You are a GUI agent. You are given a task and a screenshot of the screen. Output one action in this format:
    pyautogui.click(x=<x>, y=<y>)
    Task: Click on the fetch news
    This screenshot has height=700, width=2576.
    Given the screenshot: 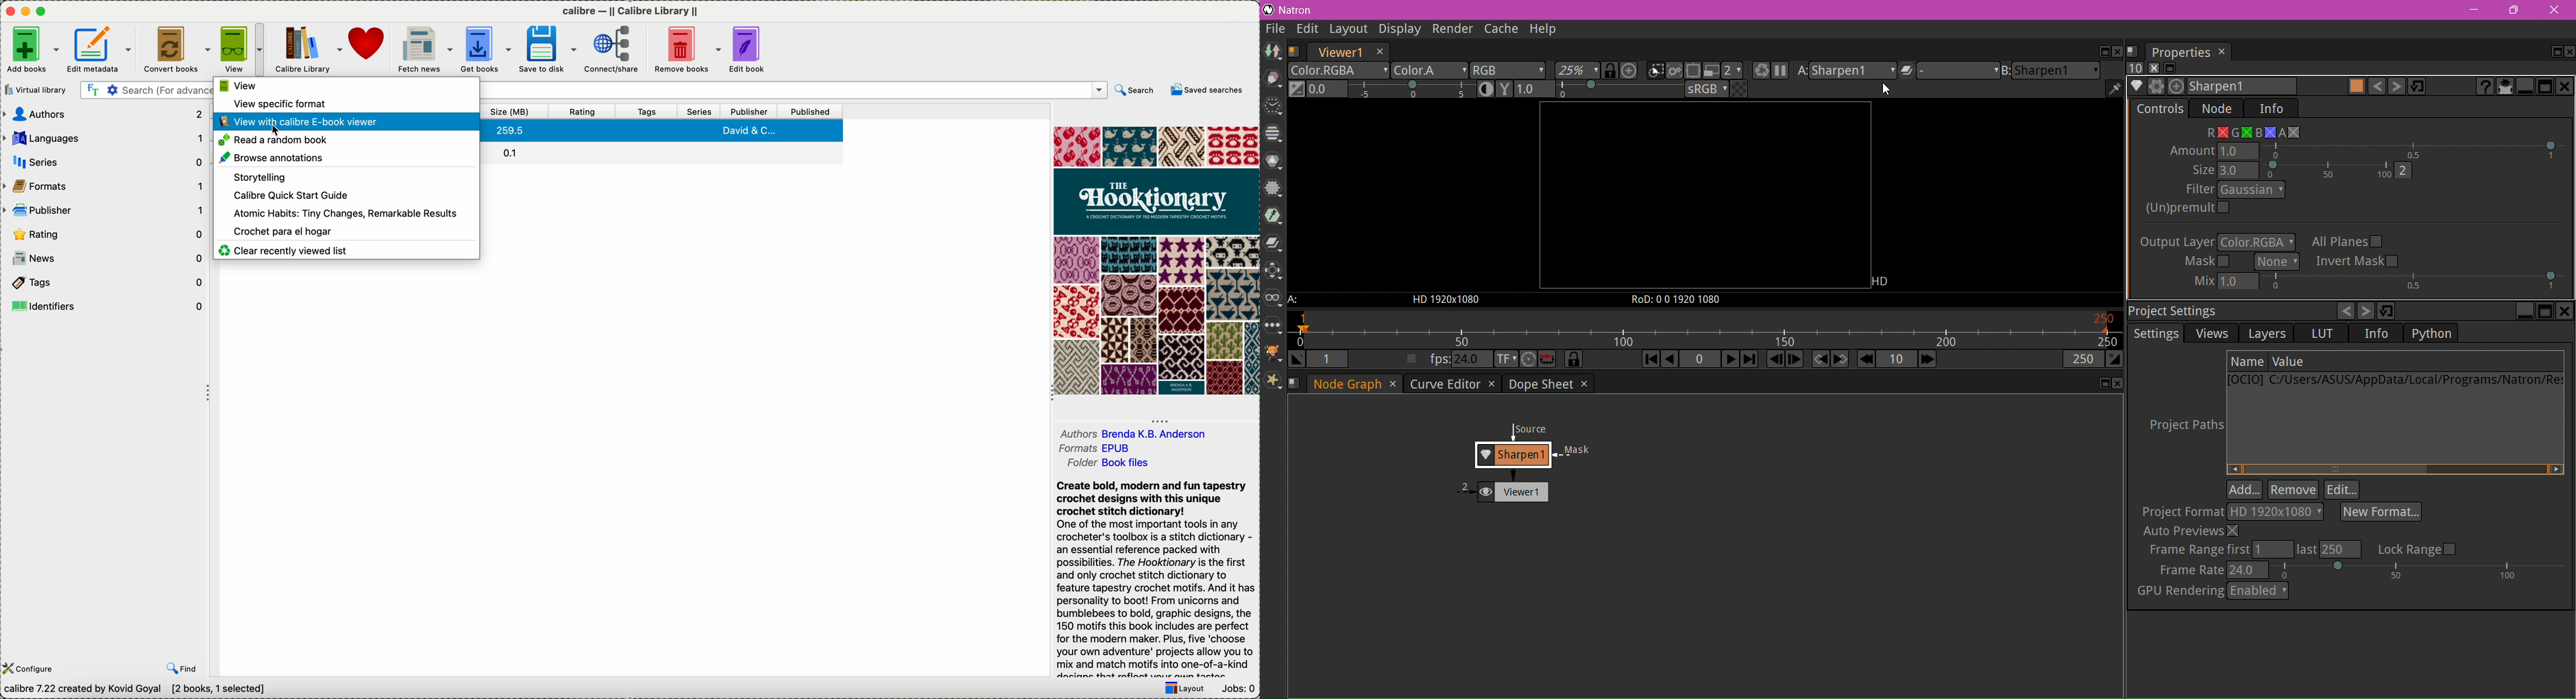 What is the action you would take?
    pyautogui.click(x=425, y=48)
    